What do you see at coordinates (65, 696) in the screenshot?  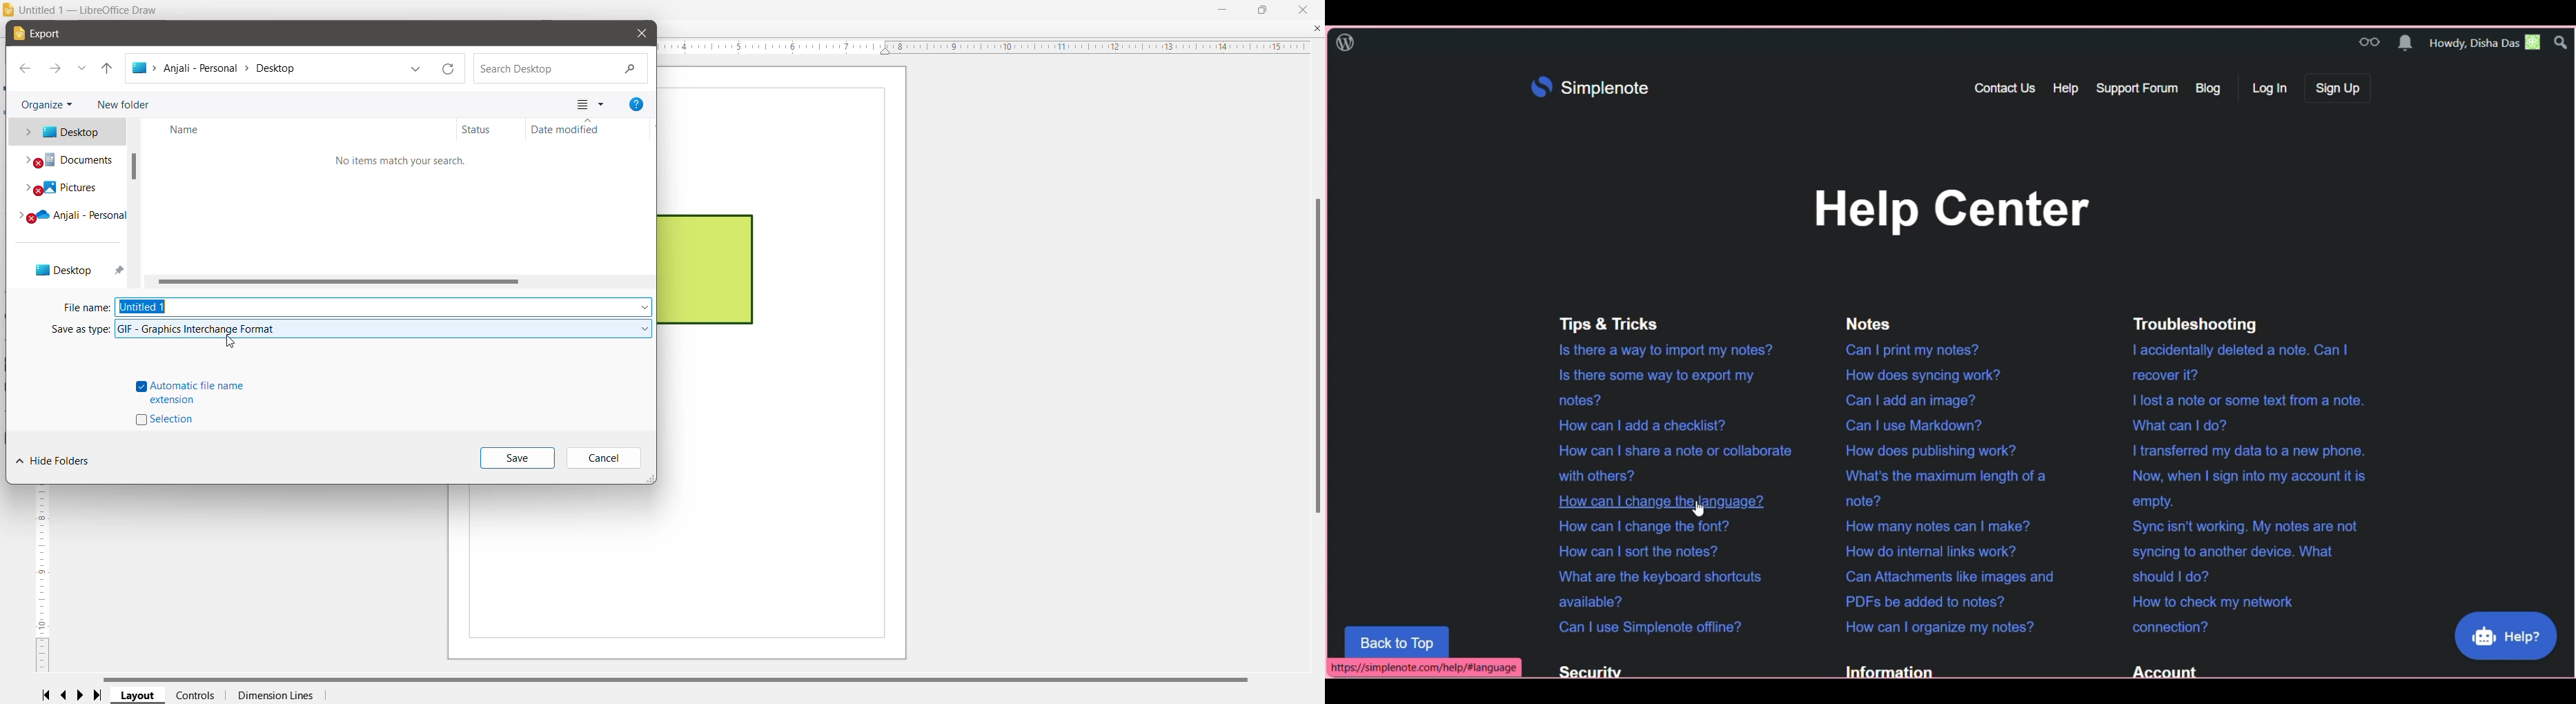 I see `Scroll to previous page` at bounding box center [65, 696].